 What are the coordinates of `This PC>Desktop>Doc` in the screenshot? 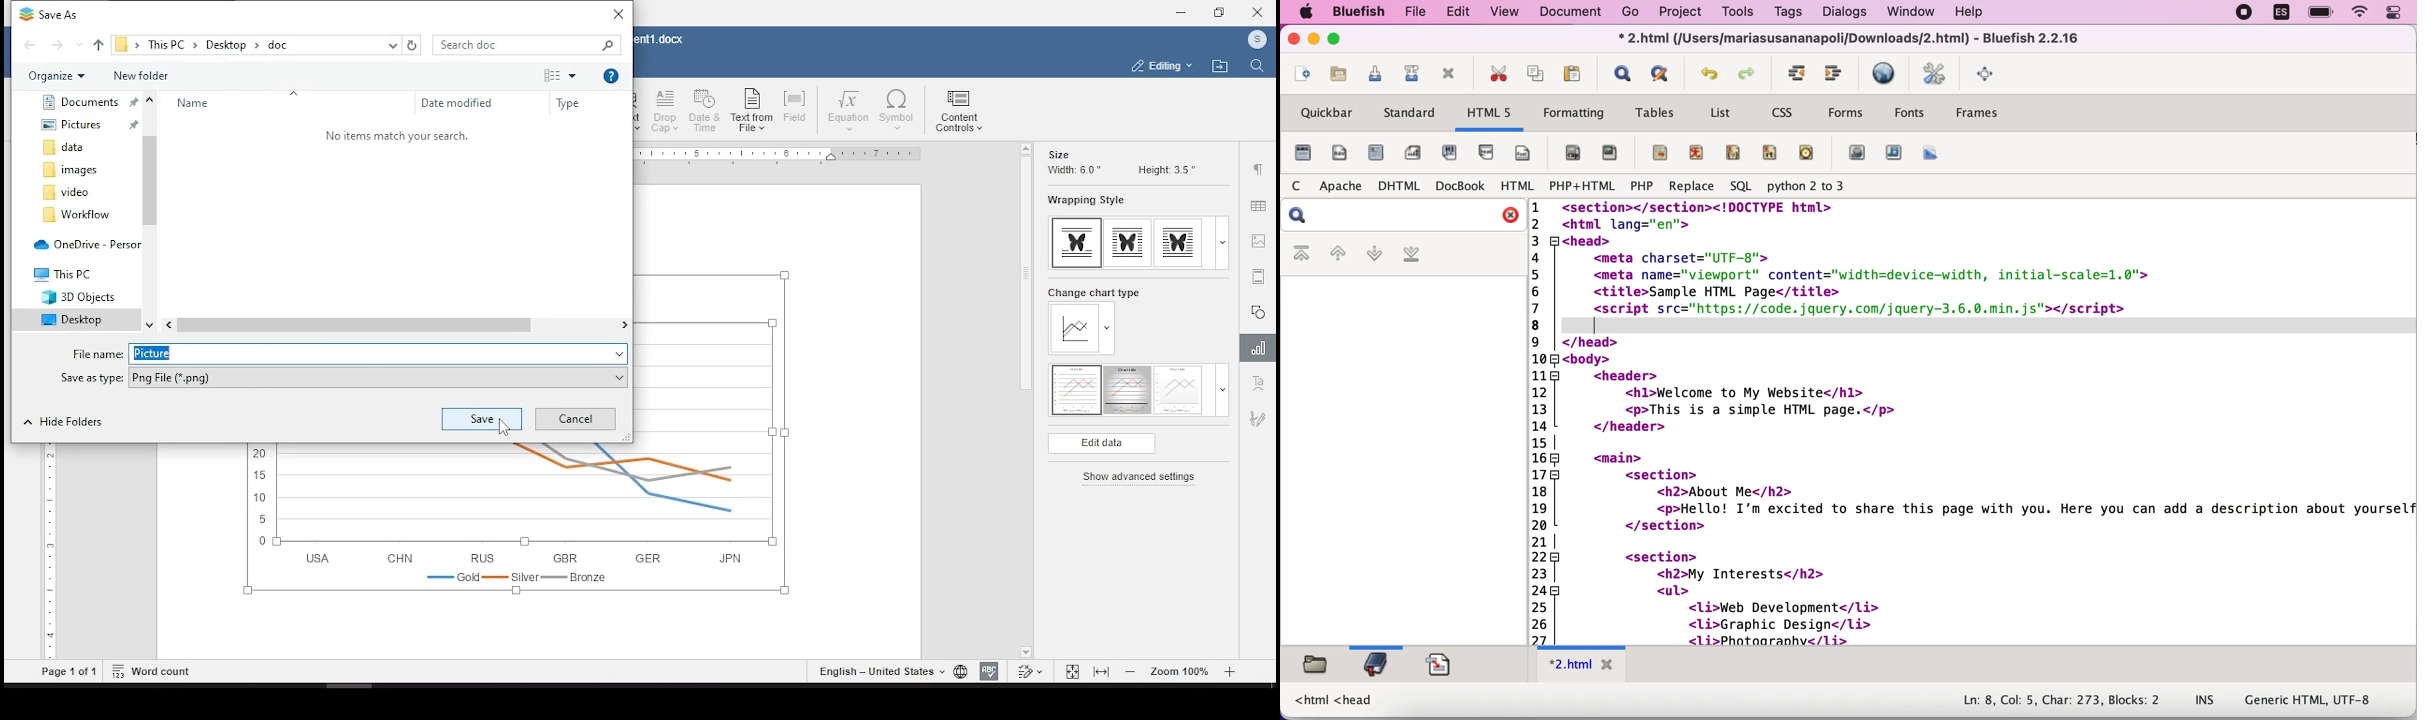 It's located at (214, 44).